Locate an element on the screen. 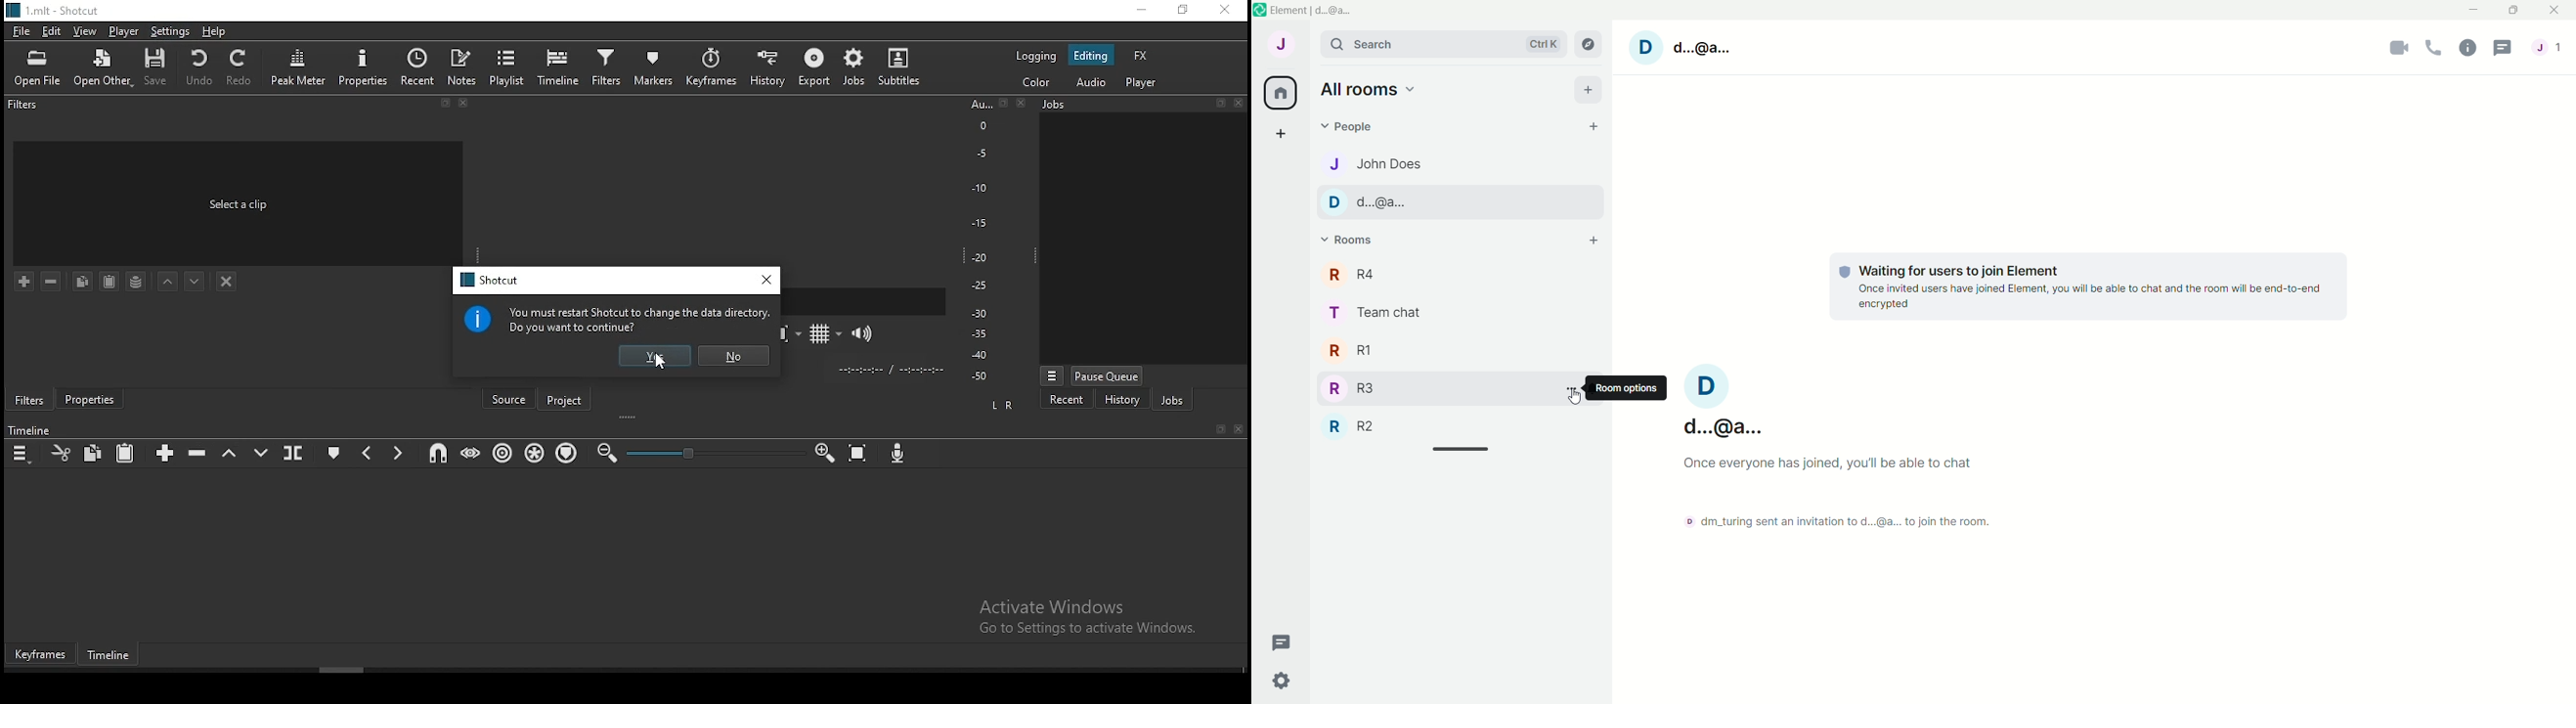 This screenshot has height=728, width=2576. scroll bar is located at coordinates (370, 671).